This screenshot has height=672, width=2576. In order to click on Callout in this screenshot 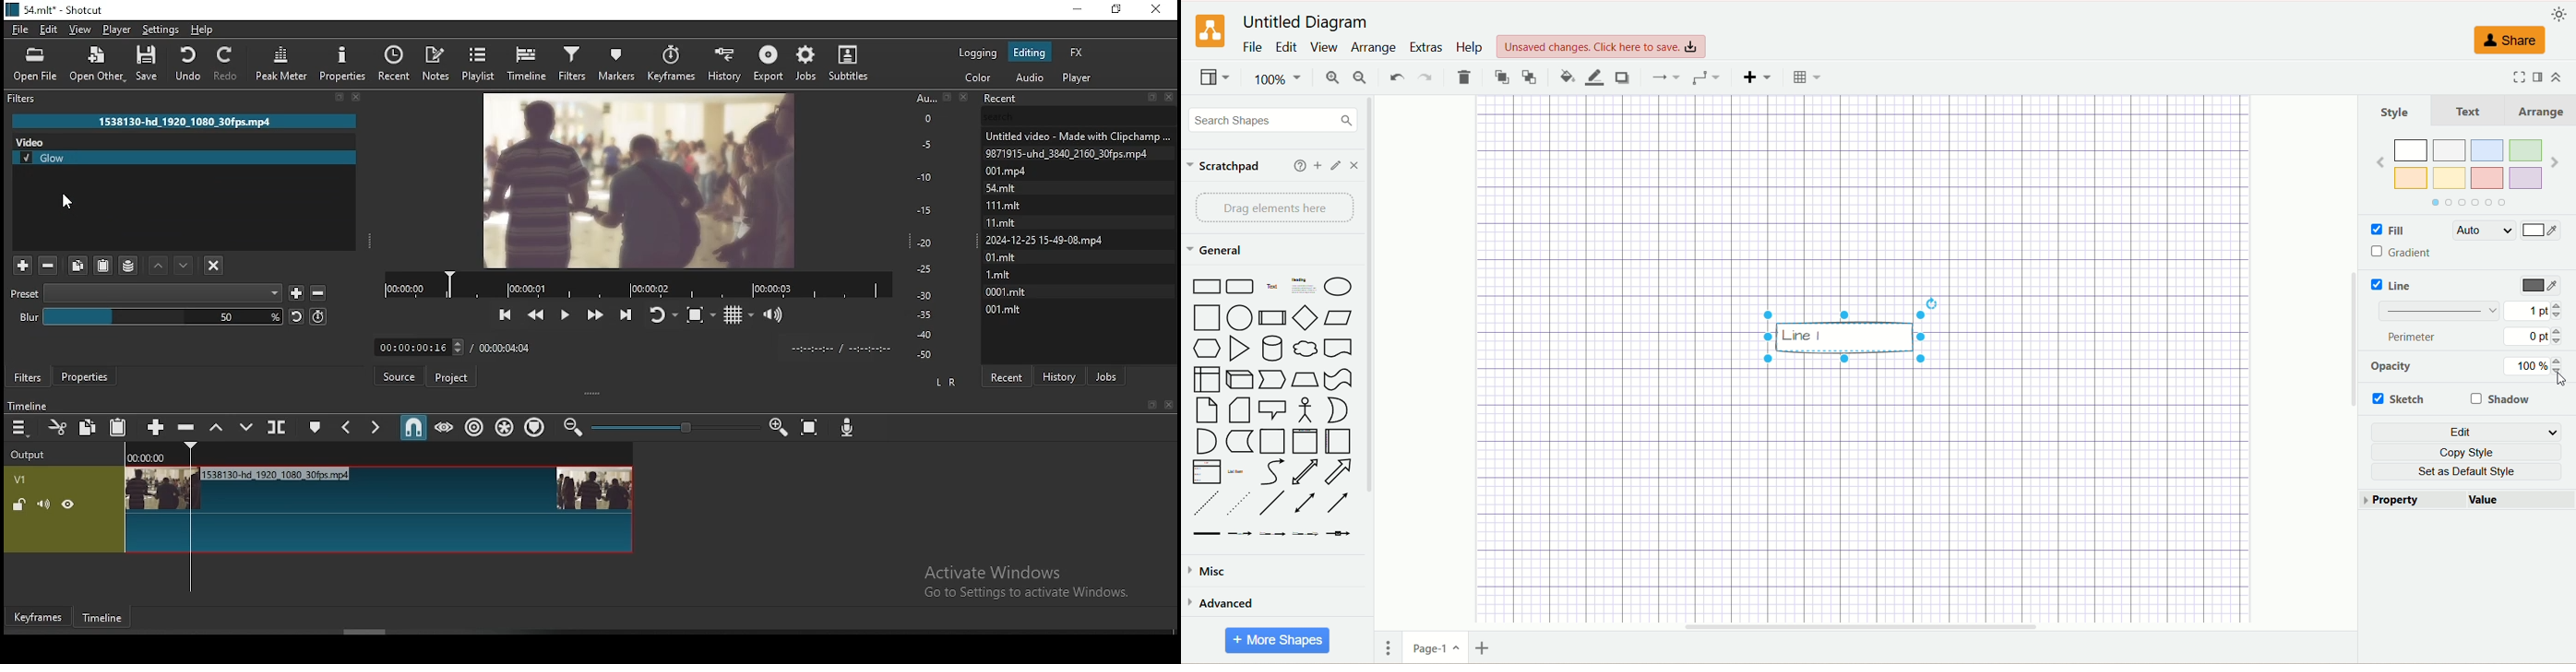, I will do `click(1273, 410)`.